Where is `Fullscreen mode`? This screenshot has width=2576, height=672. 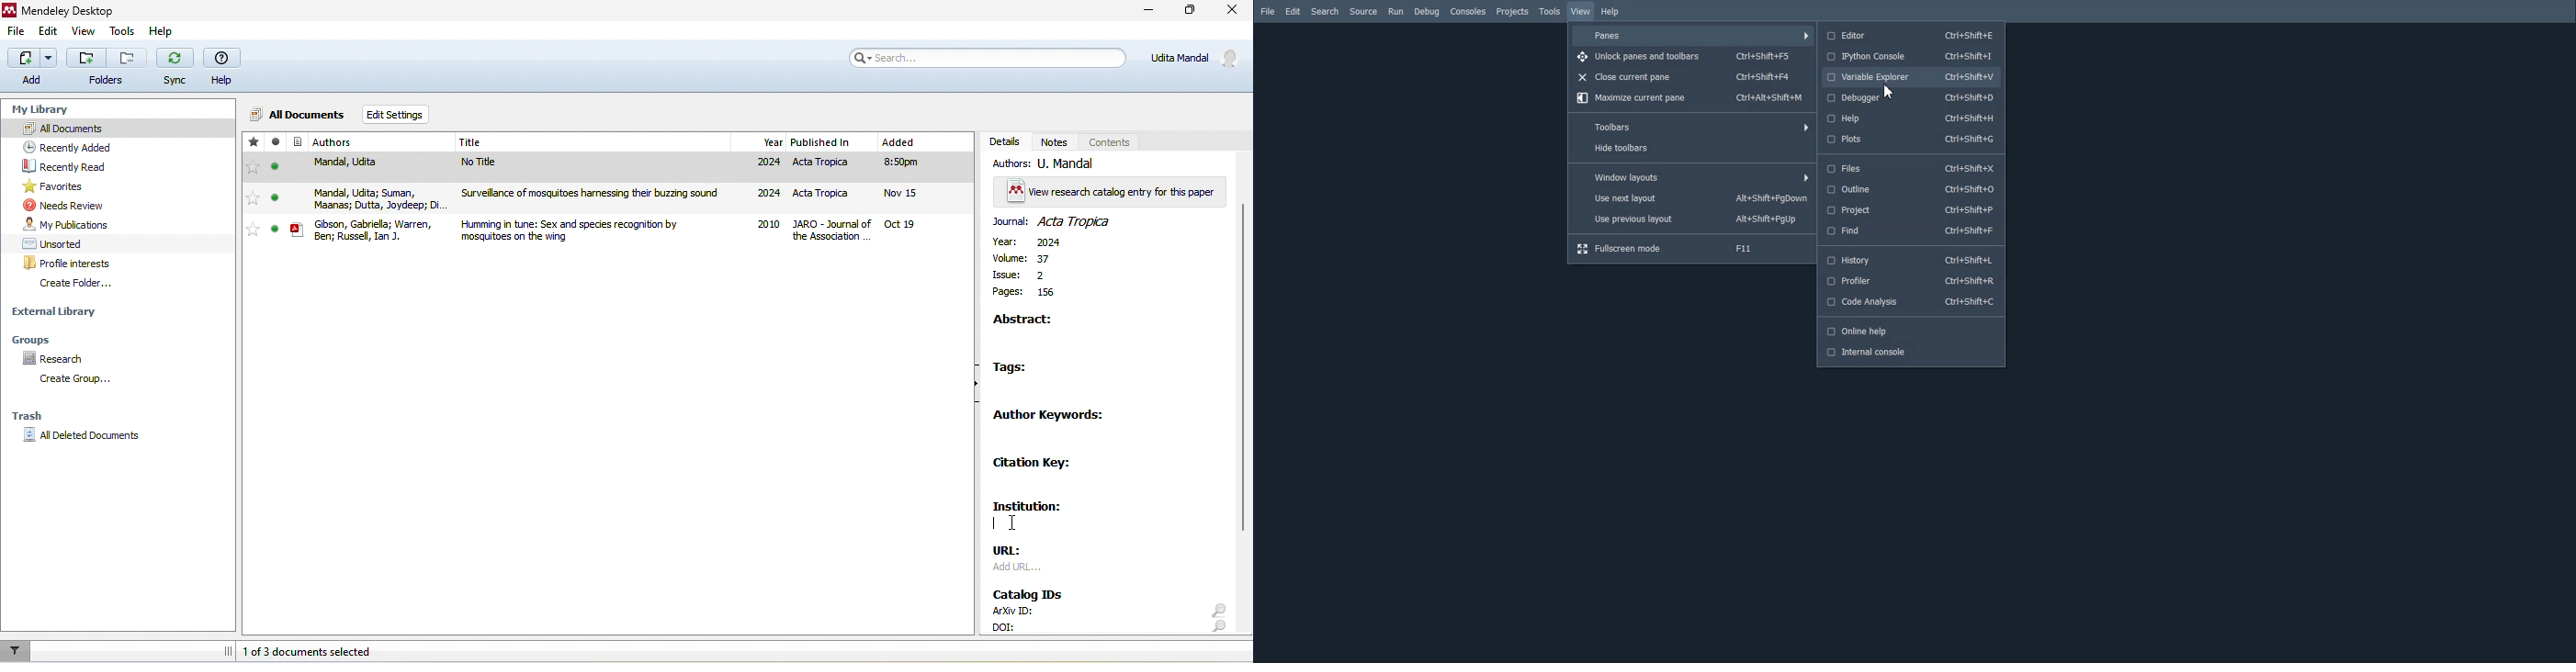
Fullscreen mode is located at coordinates (1692, 249).